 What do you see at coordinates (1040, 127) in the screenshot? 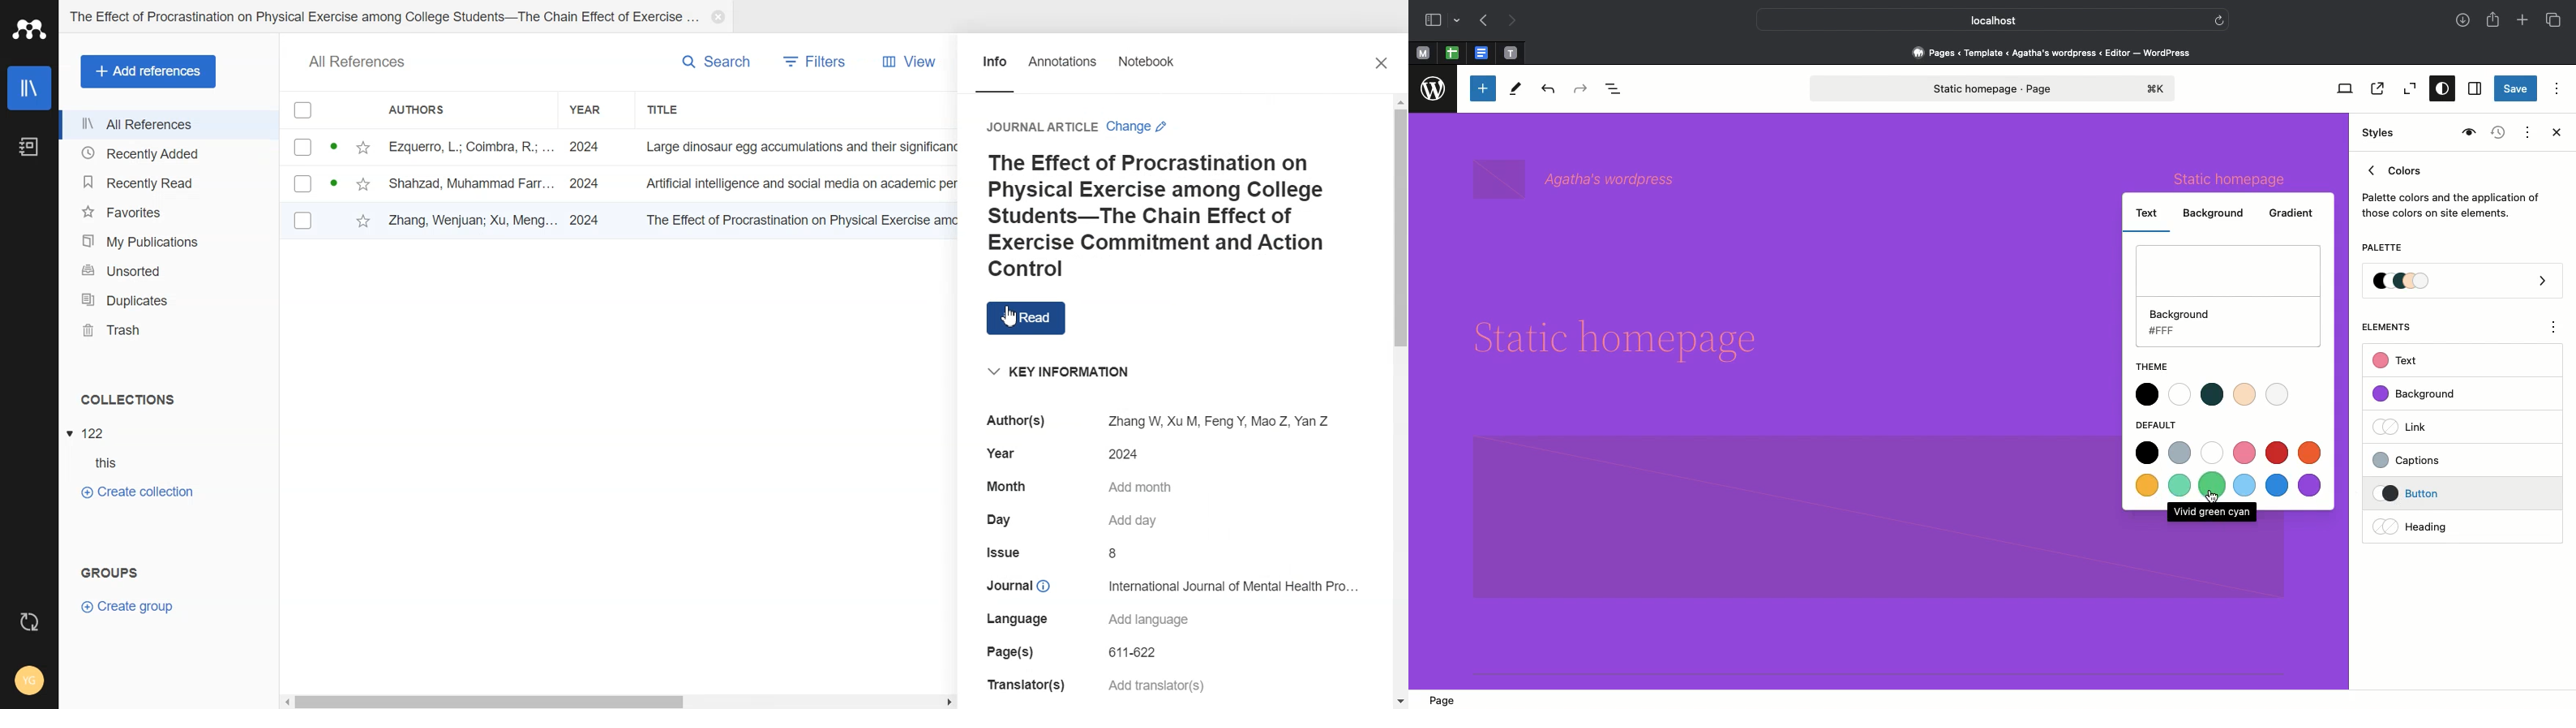
I see `Journal Article` at bounding box center [1040, 127].